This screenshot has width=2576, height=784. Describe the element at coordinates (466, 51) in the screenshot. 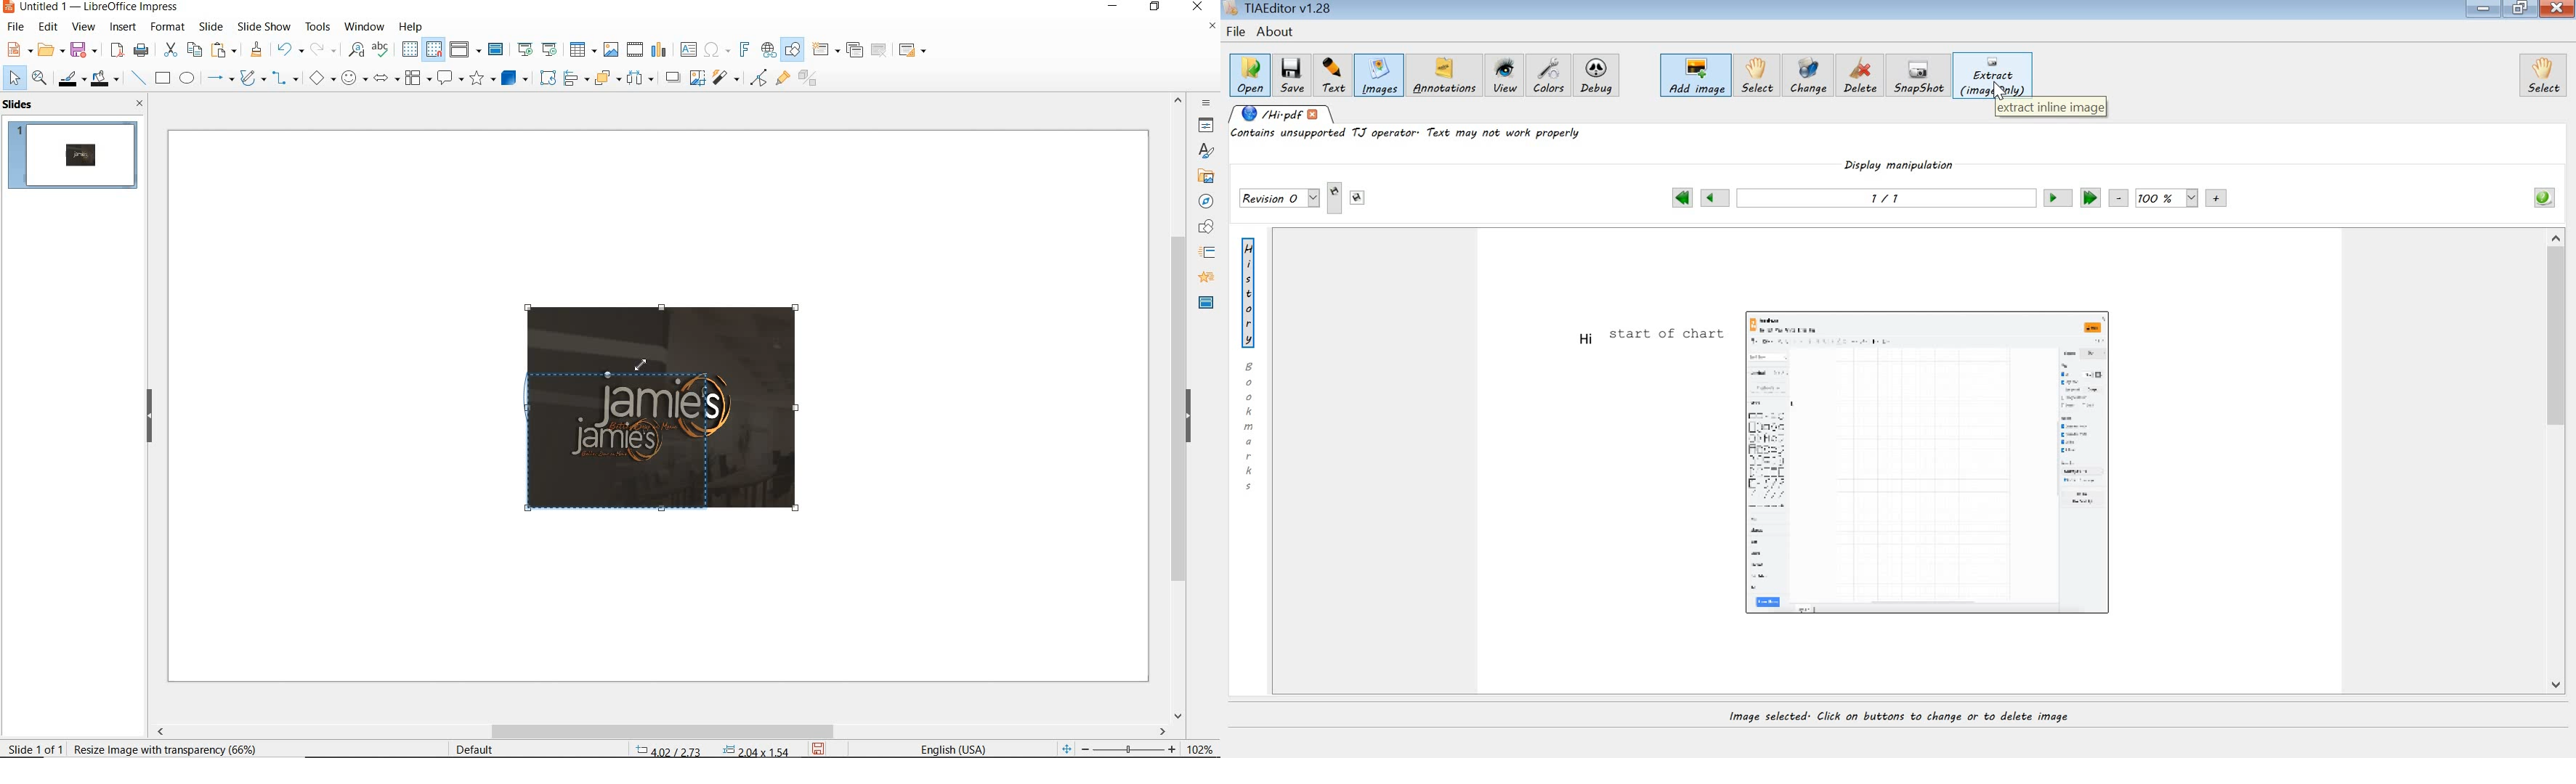

I see `display views` at that location.